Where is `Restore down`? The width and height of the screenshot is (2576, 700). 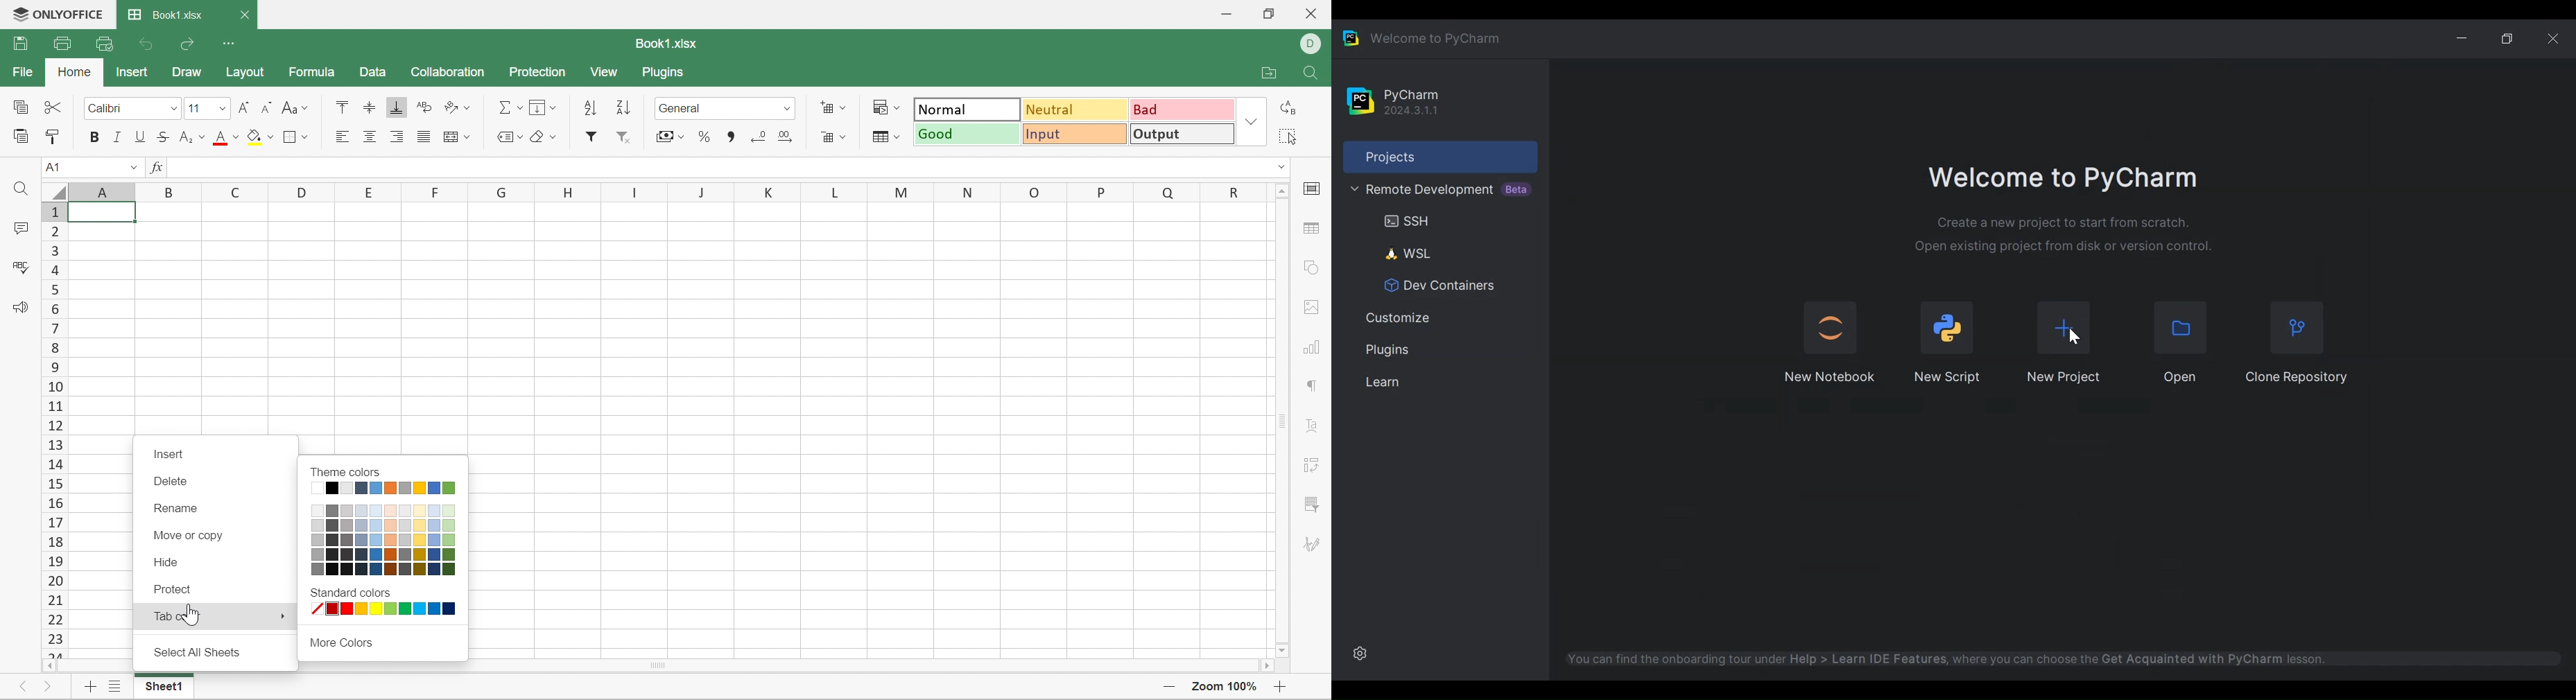 Restore down is located at coordinates (1270, 13).